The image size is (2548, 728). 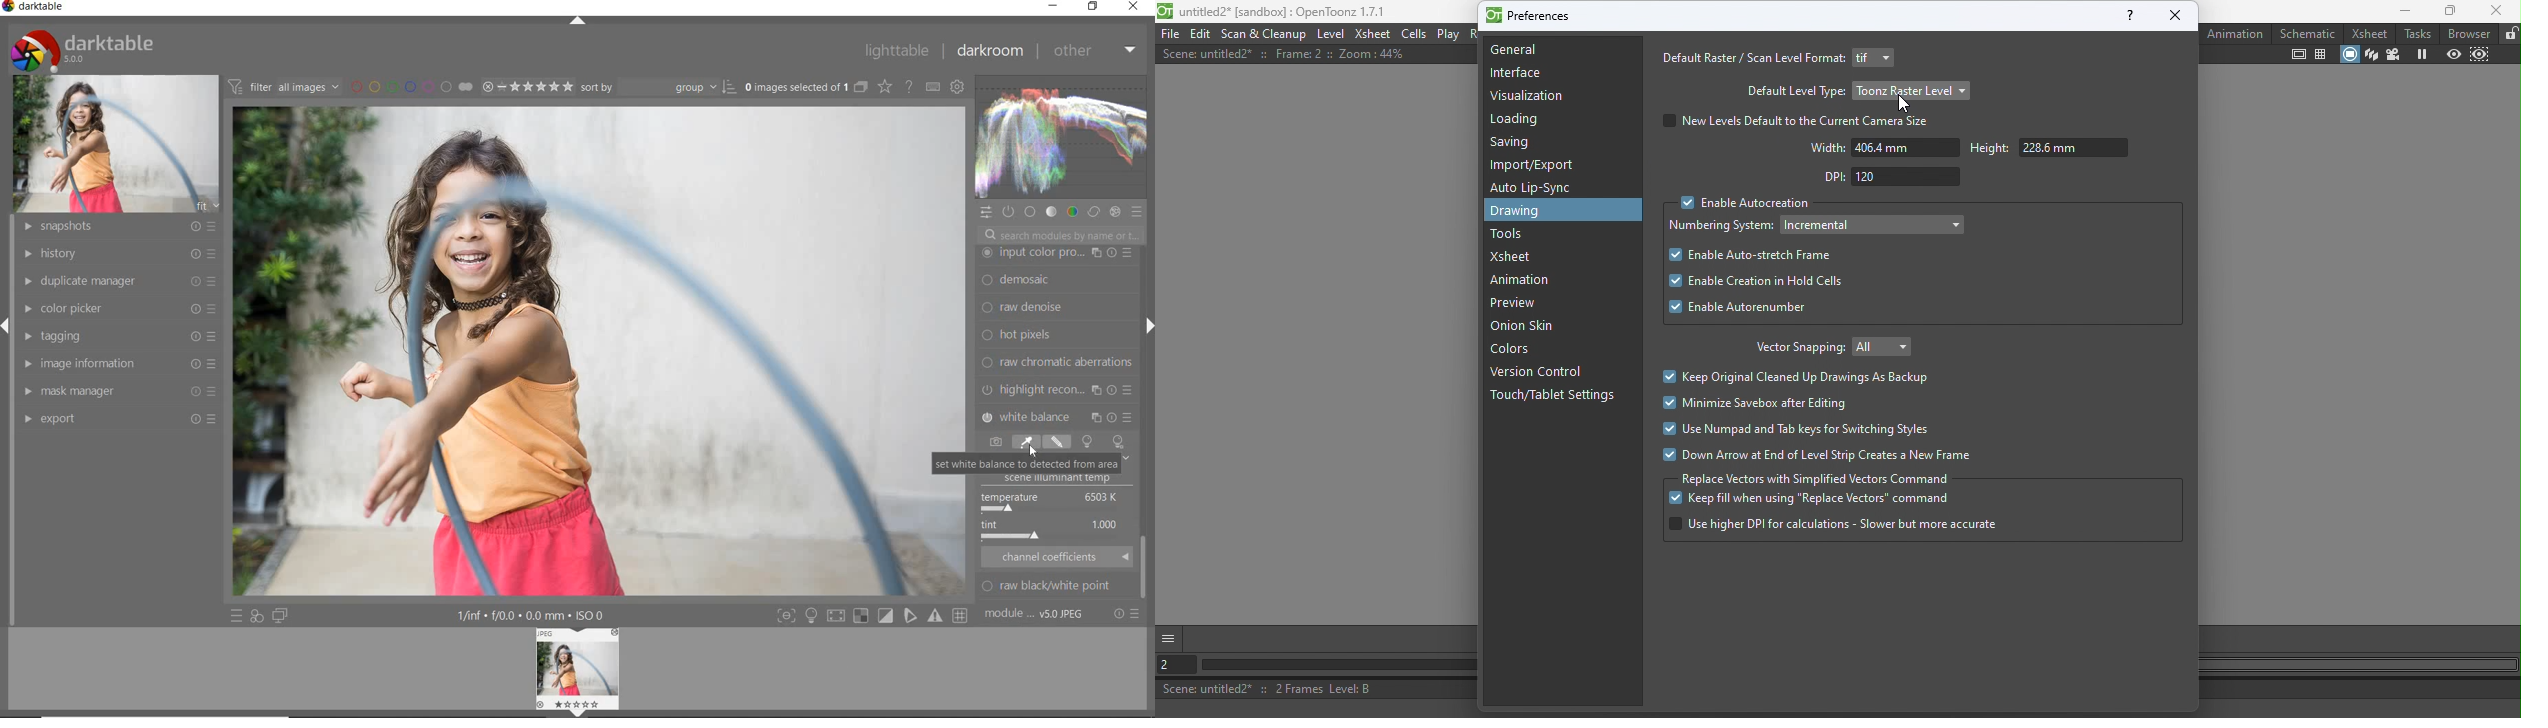 What do you see at coordinates (811, 616) in the screenshot?
I see `sign ` at bounding box center [811, 616].